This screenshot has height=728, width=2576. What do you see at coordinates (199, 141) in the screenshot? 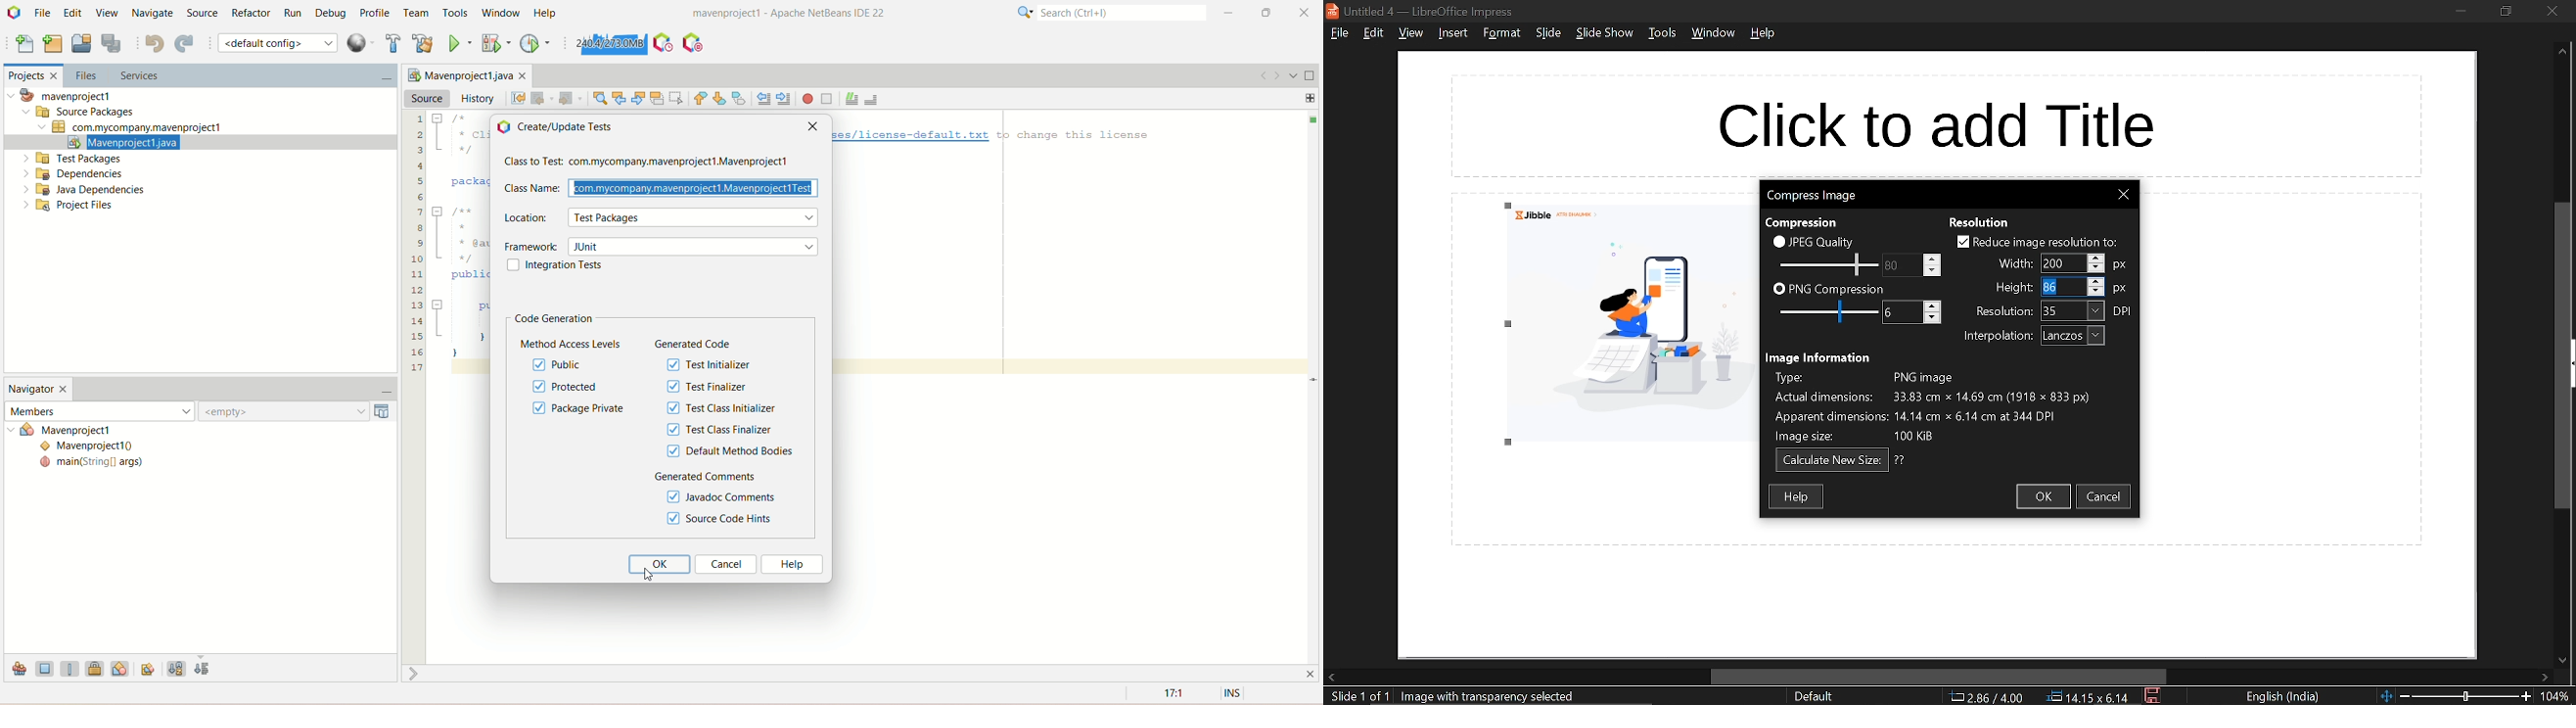
I see `mavenproject1.java` at bounding box center [199, 141].